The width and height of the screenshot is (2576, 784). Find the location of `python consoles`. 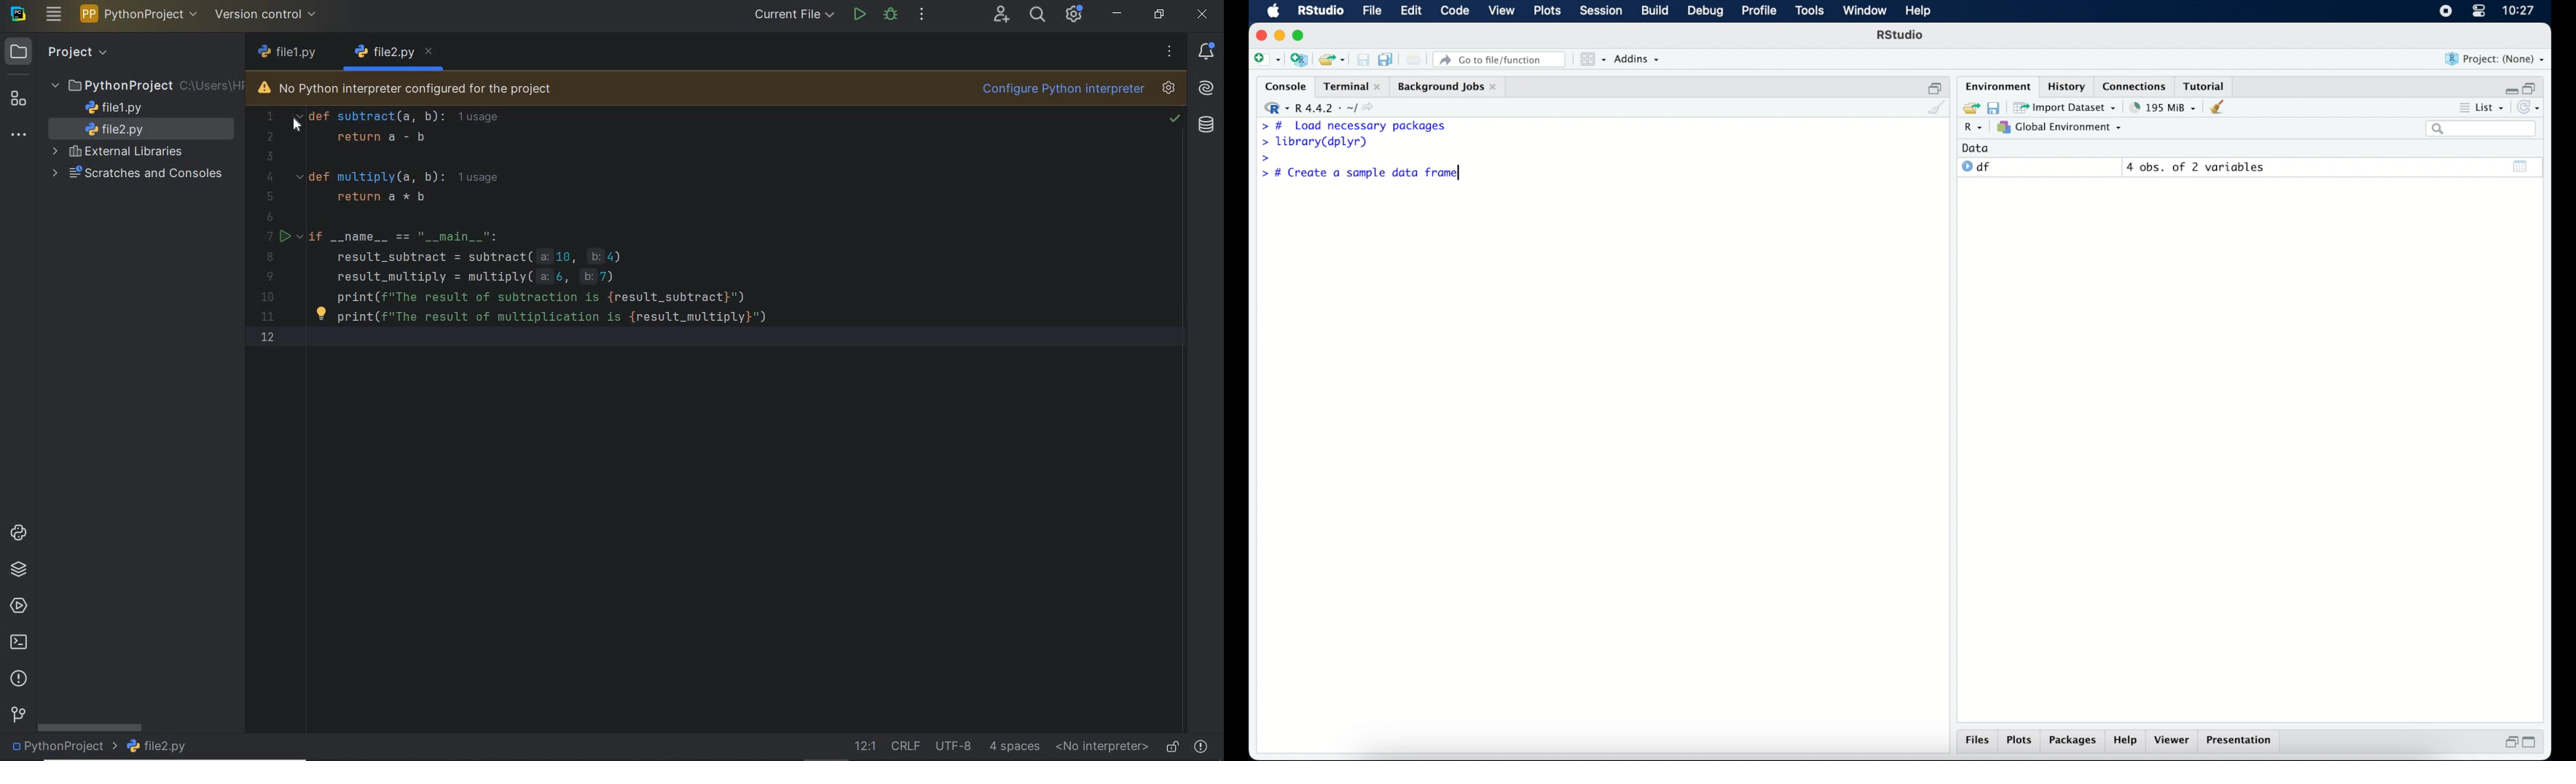

python consoles is located at coordinates (17, 534).